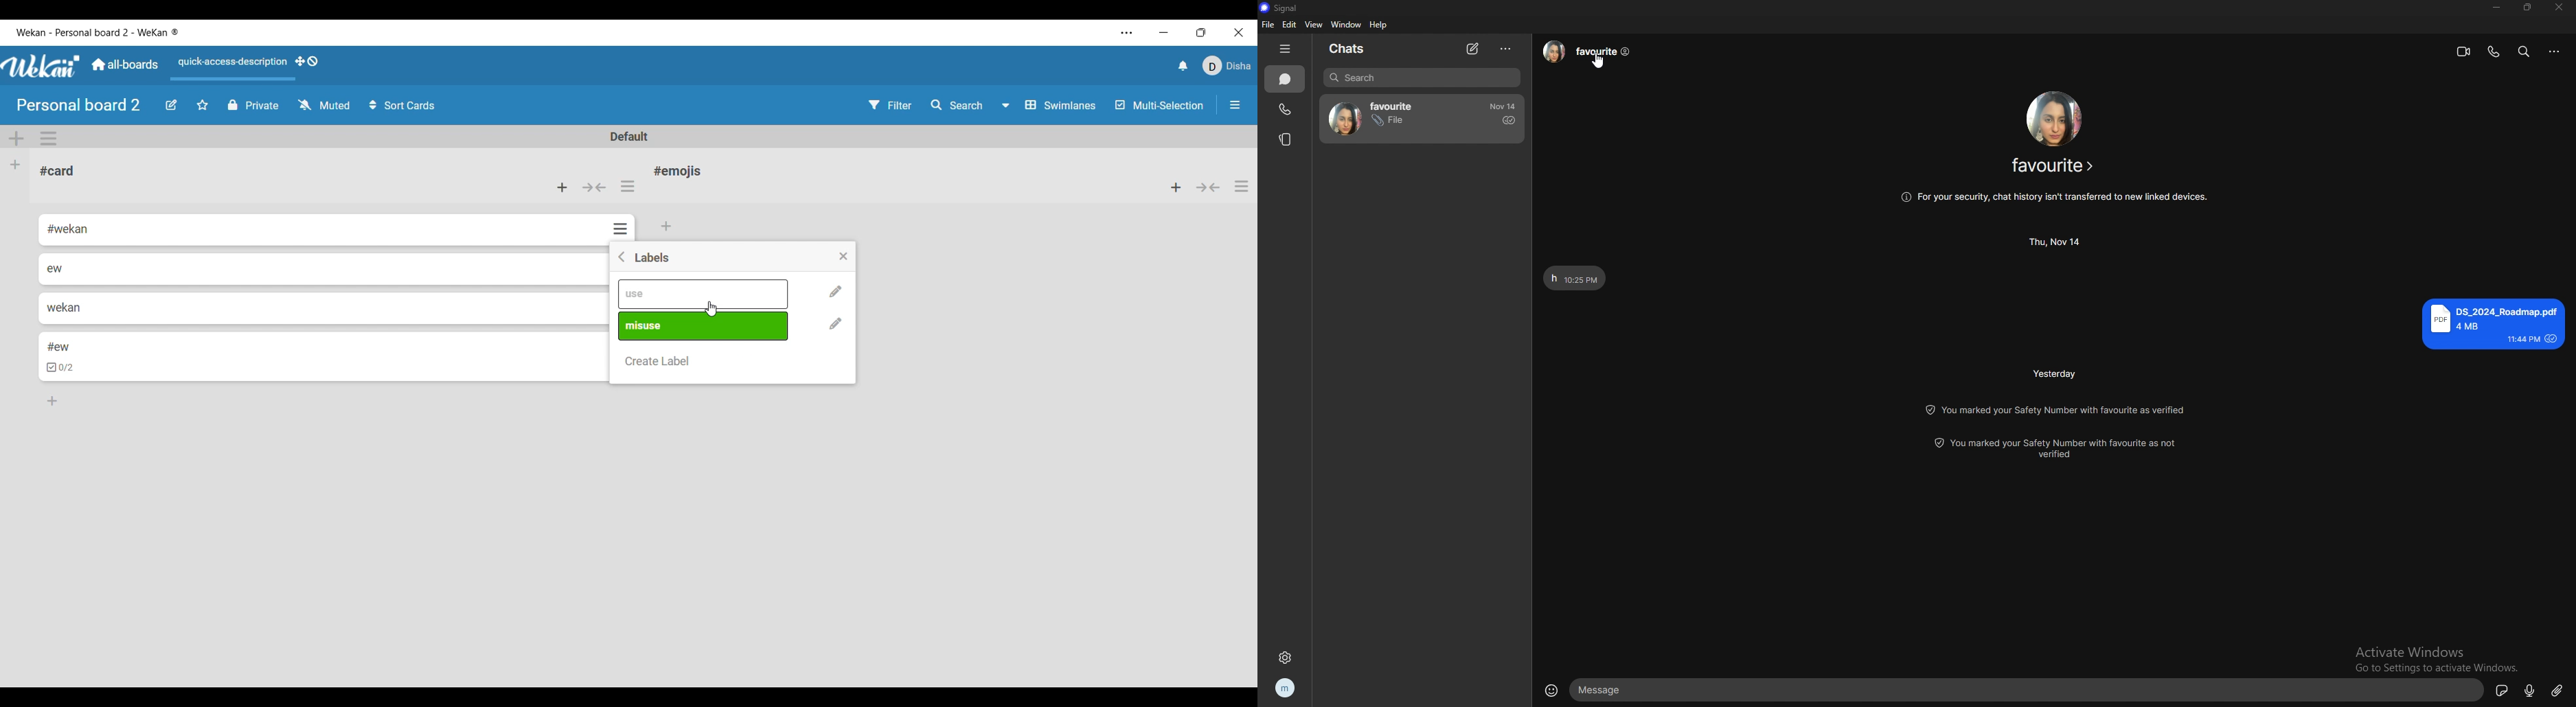  I want to click on Edit, so click(171, 105).